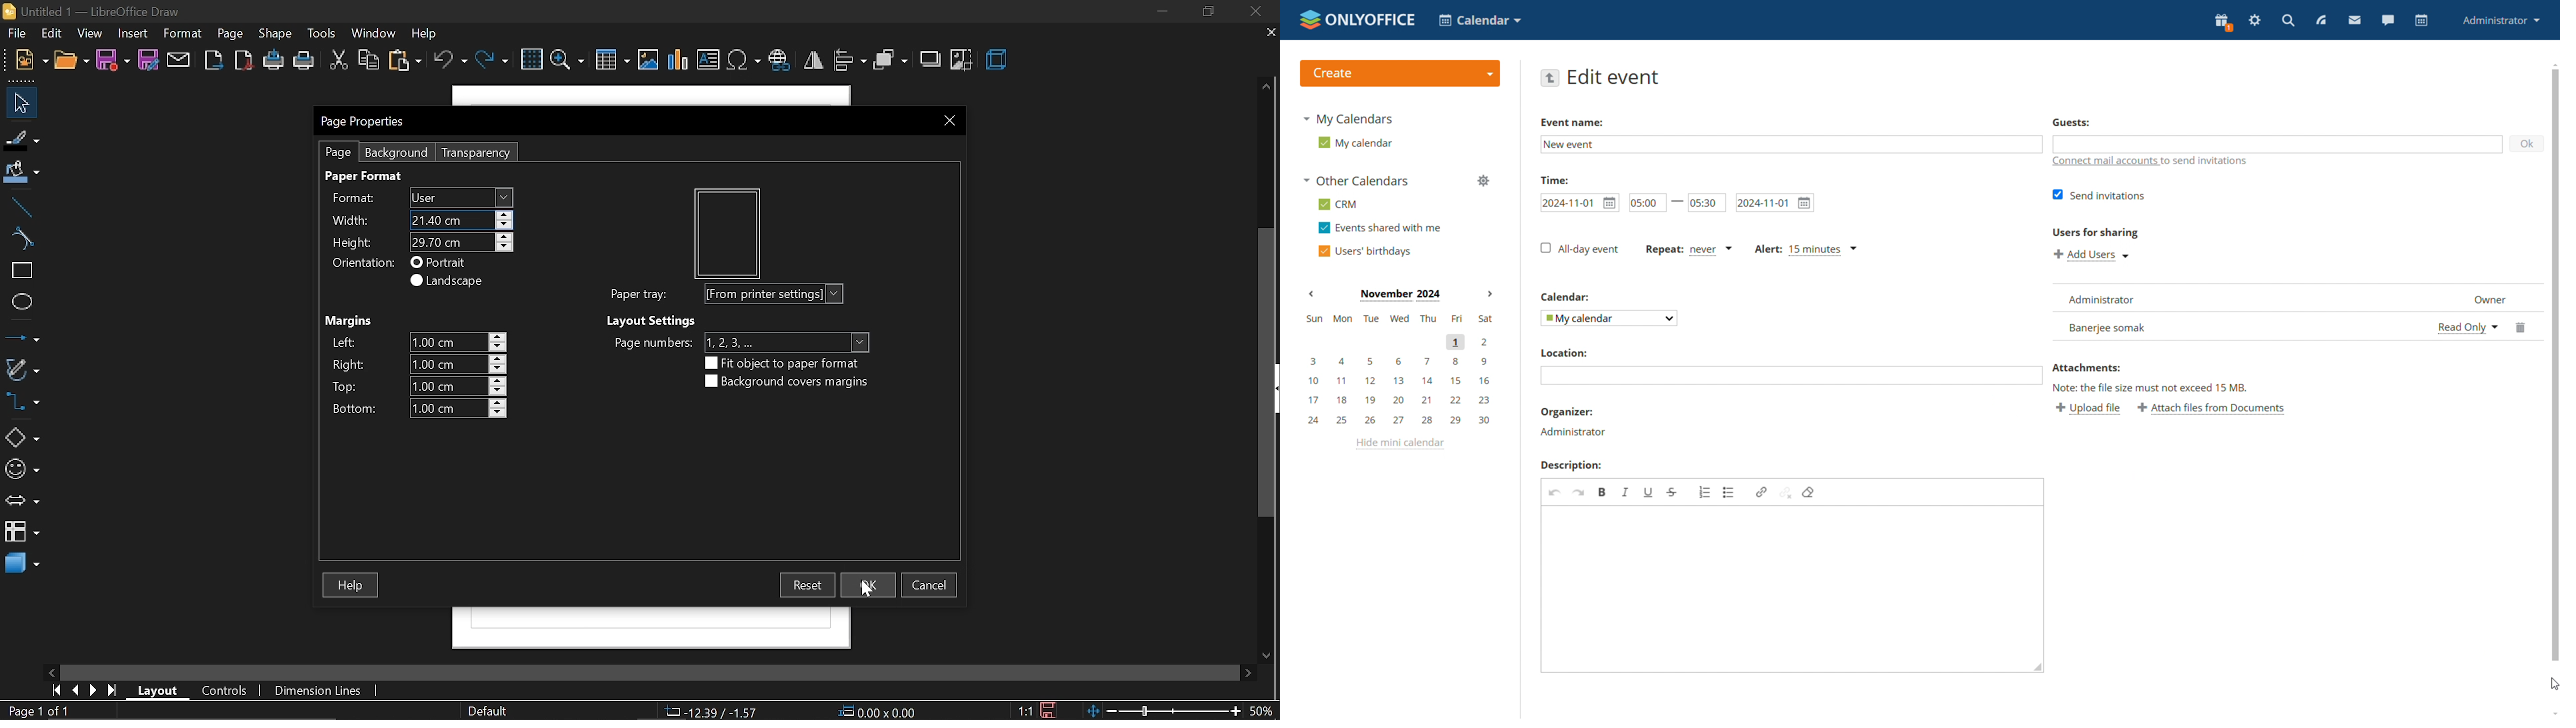 The width and height of the screenshot is (2576, 728). Describe the element at coordinates (650, 321) in the screenshot. I see `Layout settings` at that location.